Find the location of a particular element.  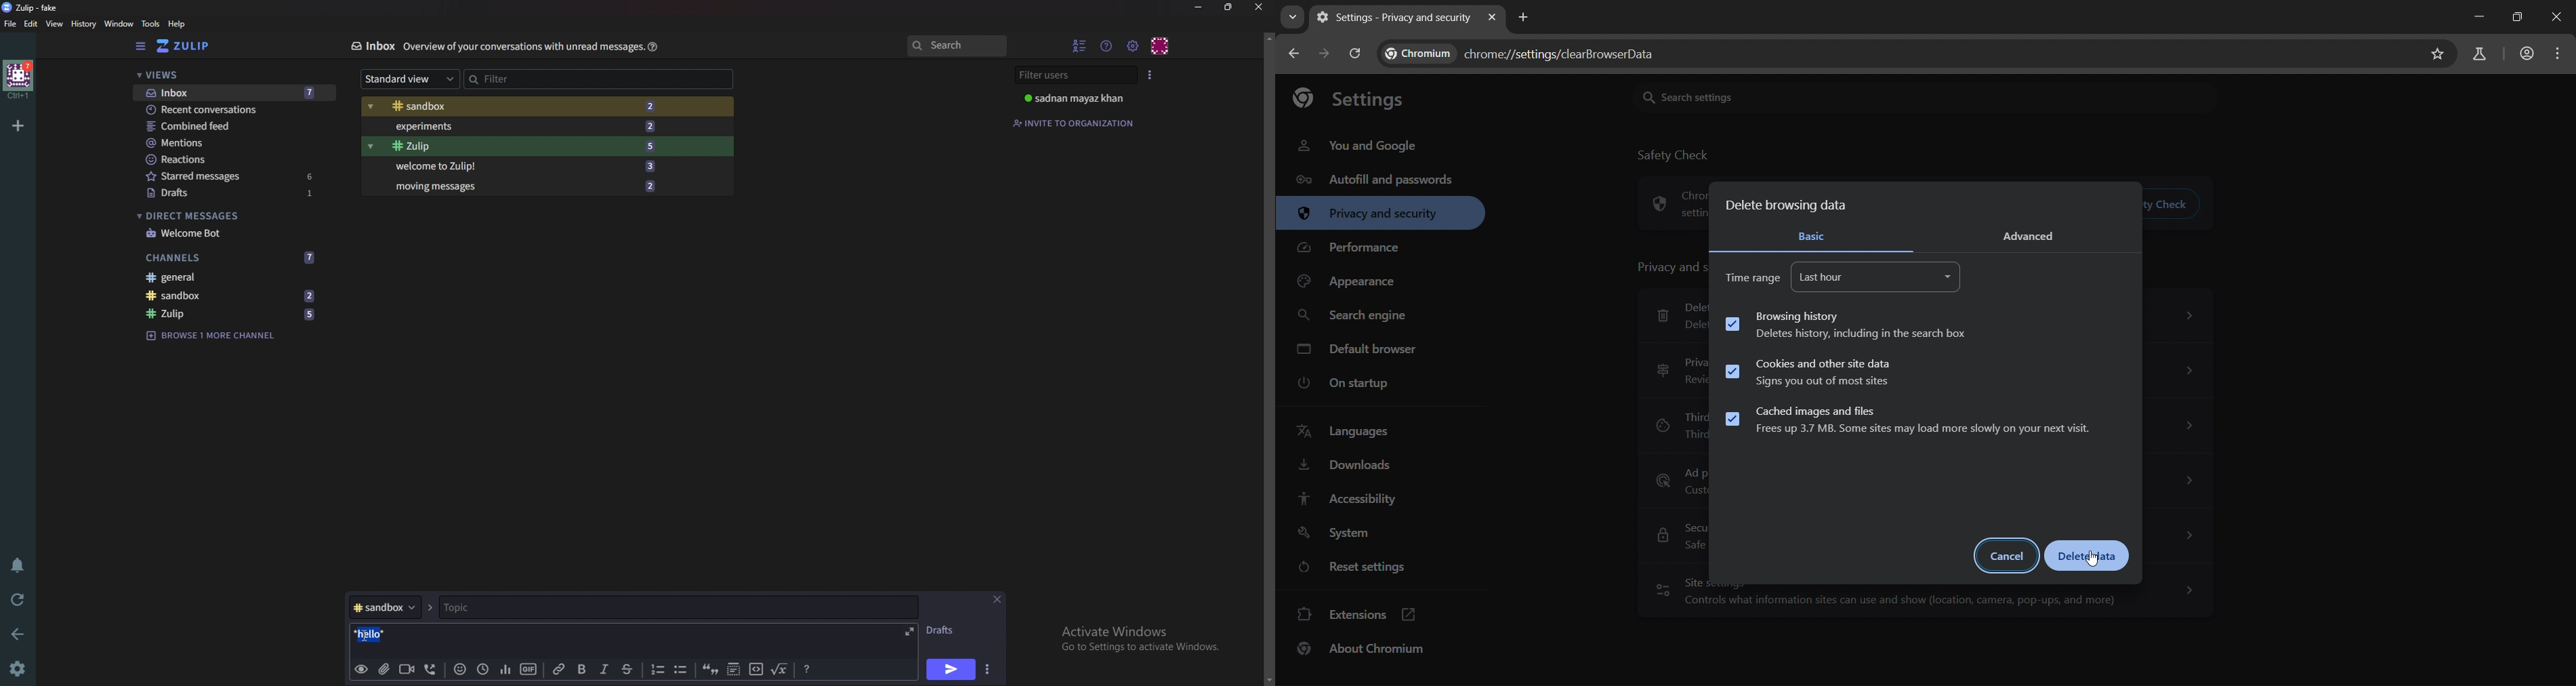

#Zulip 5 is located at coordinates (524, 146).